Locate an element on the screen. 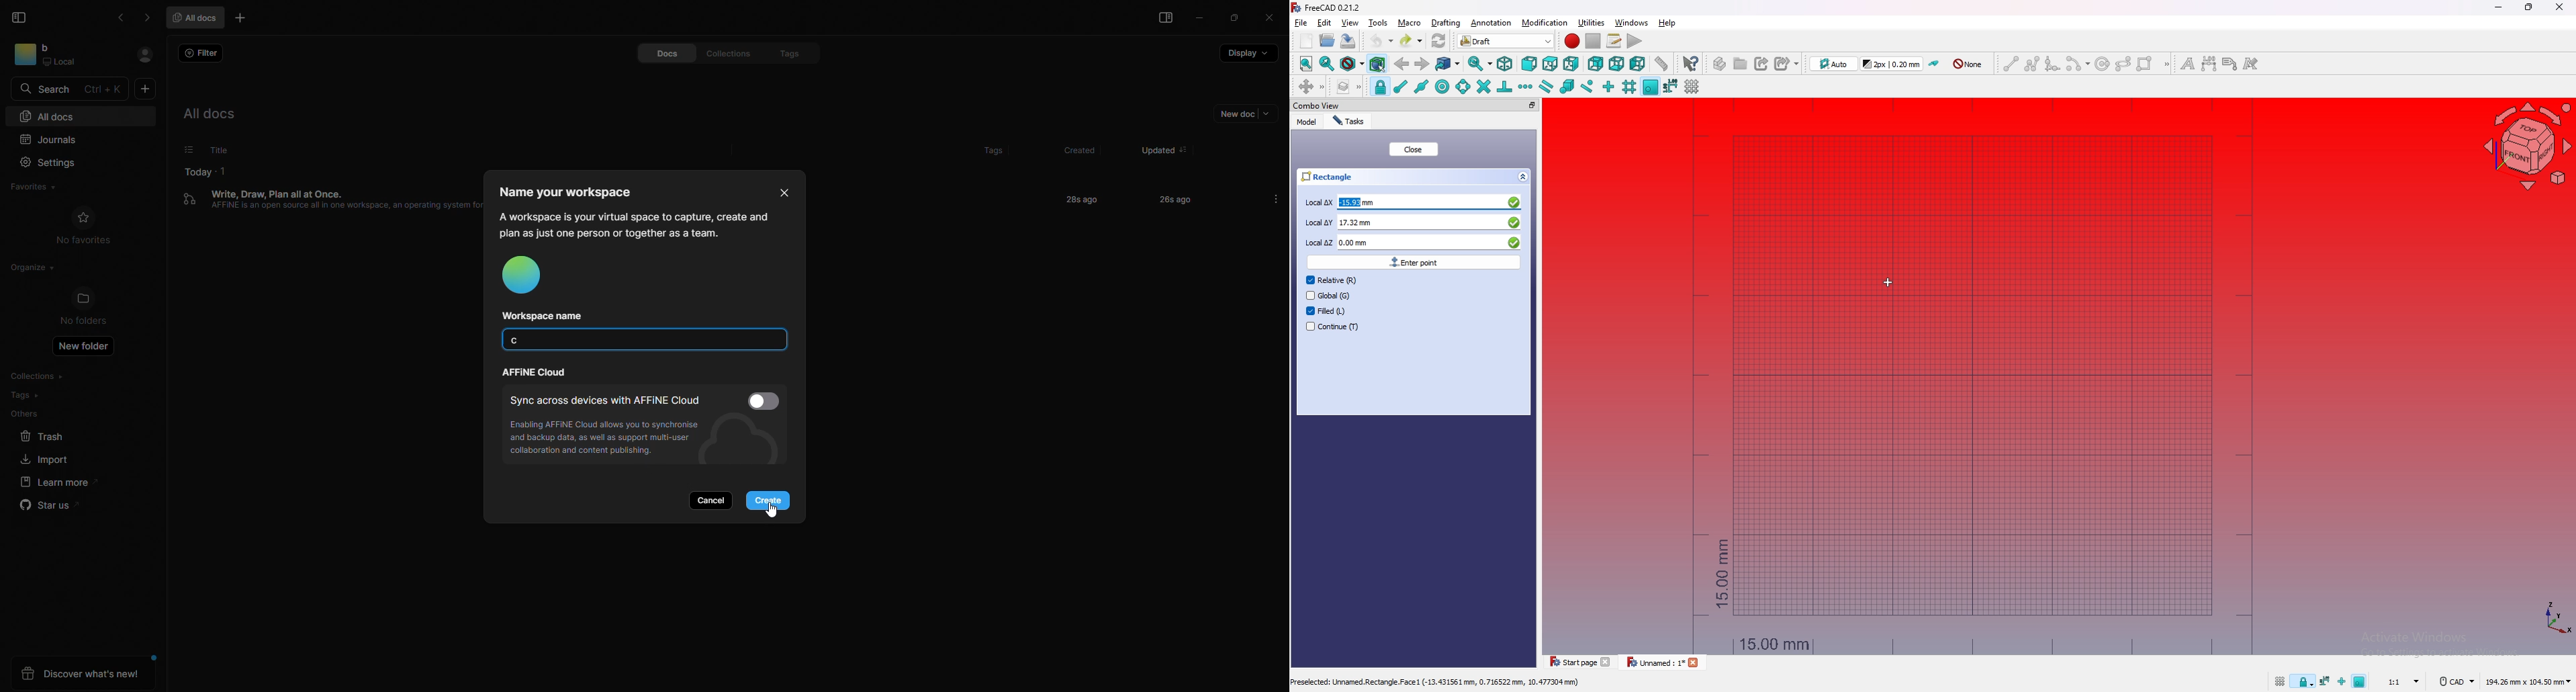  arc tools is located at coordinates (2077, 64).